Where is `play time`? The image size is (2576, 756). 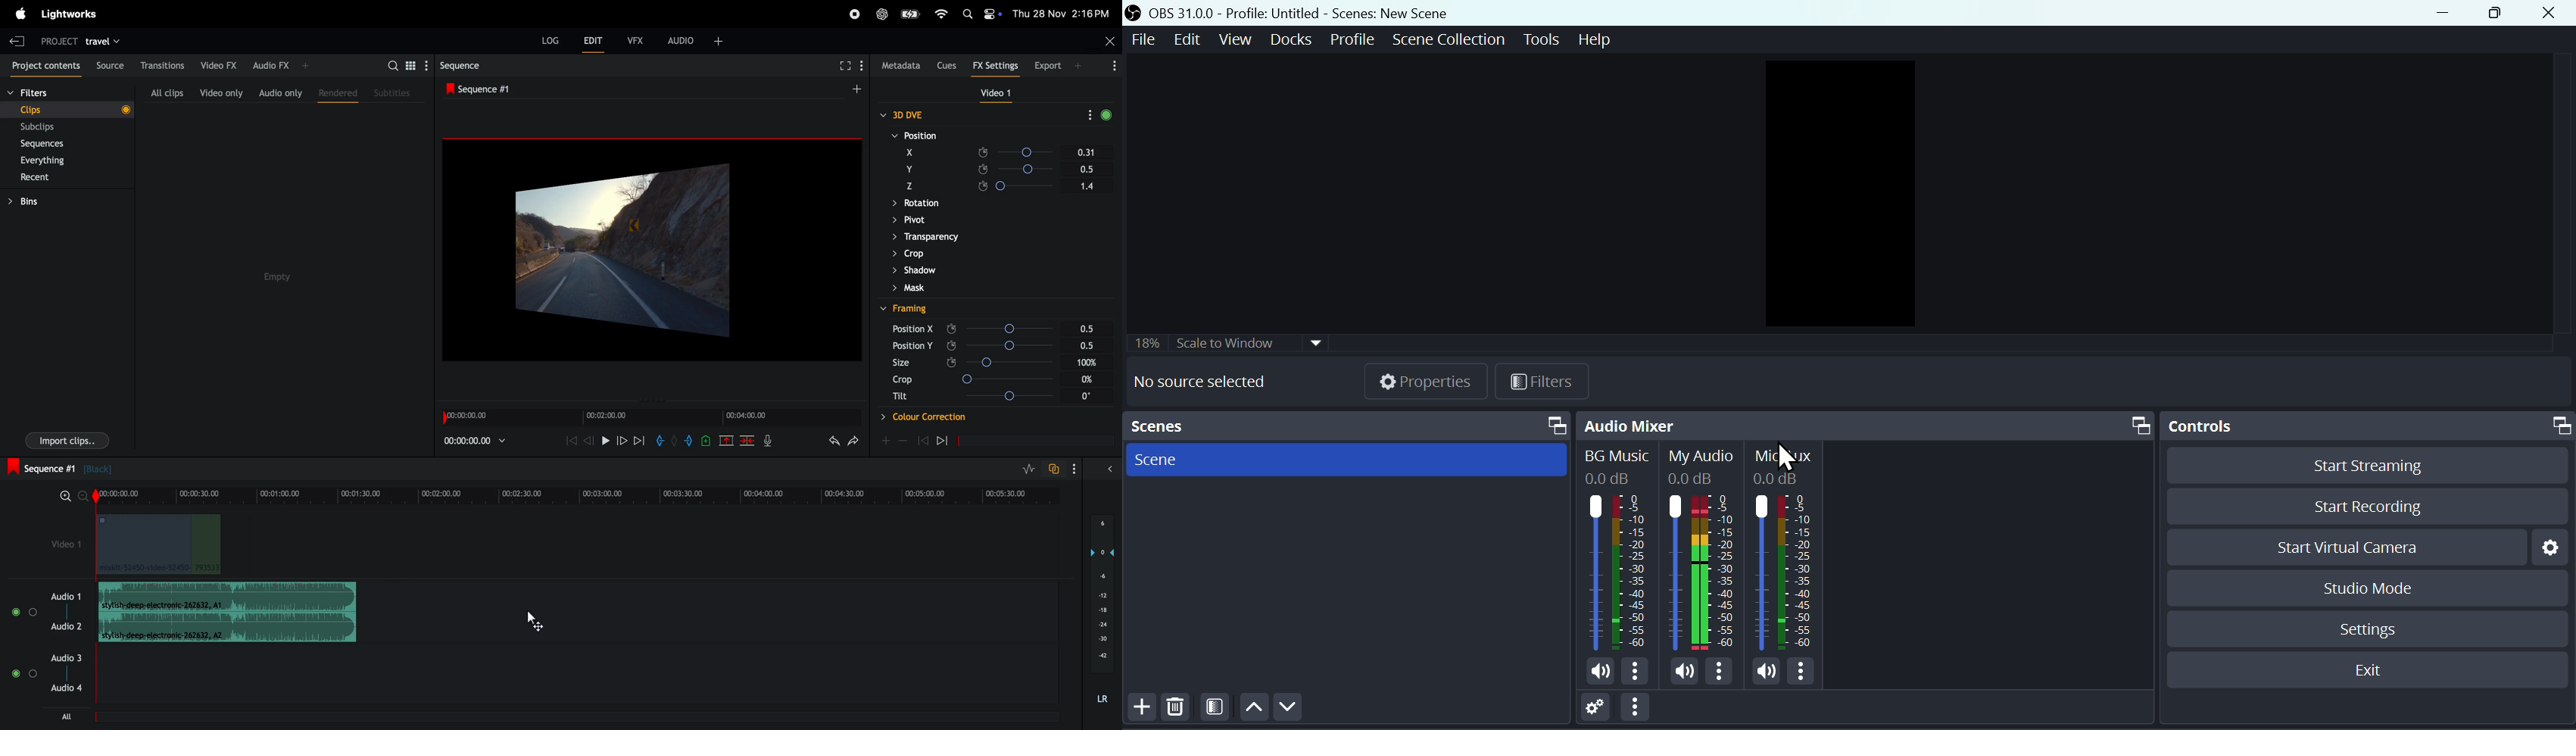 play time is located at coordinates (475, 441).